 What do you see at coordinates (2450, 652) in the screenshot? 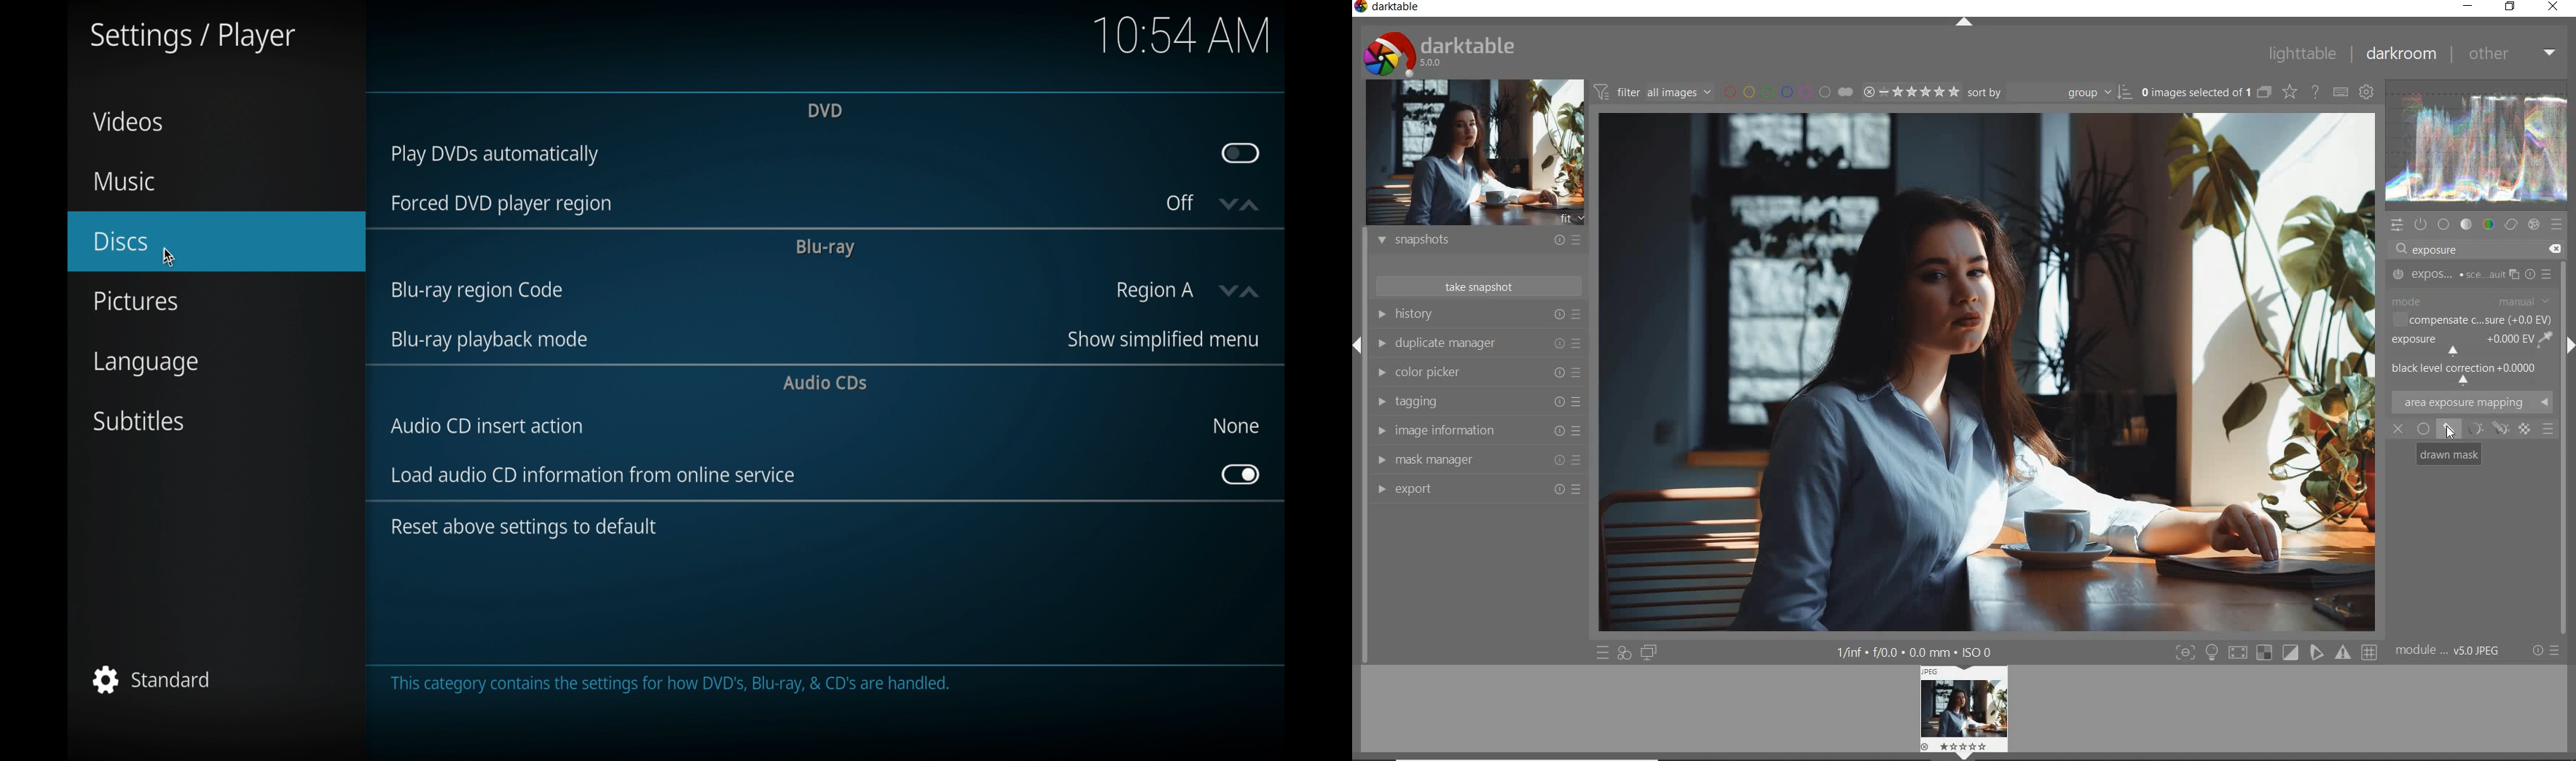
I see `module` at bounding box center [2450, 652].